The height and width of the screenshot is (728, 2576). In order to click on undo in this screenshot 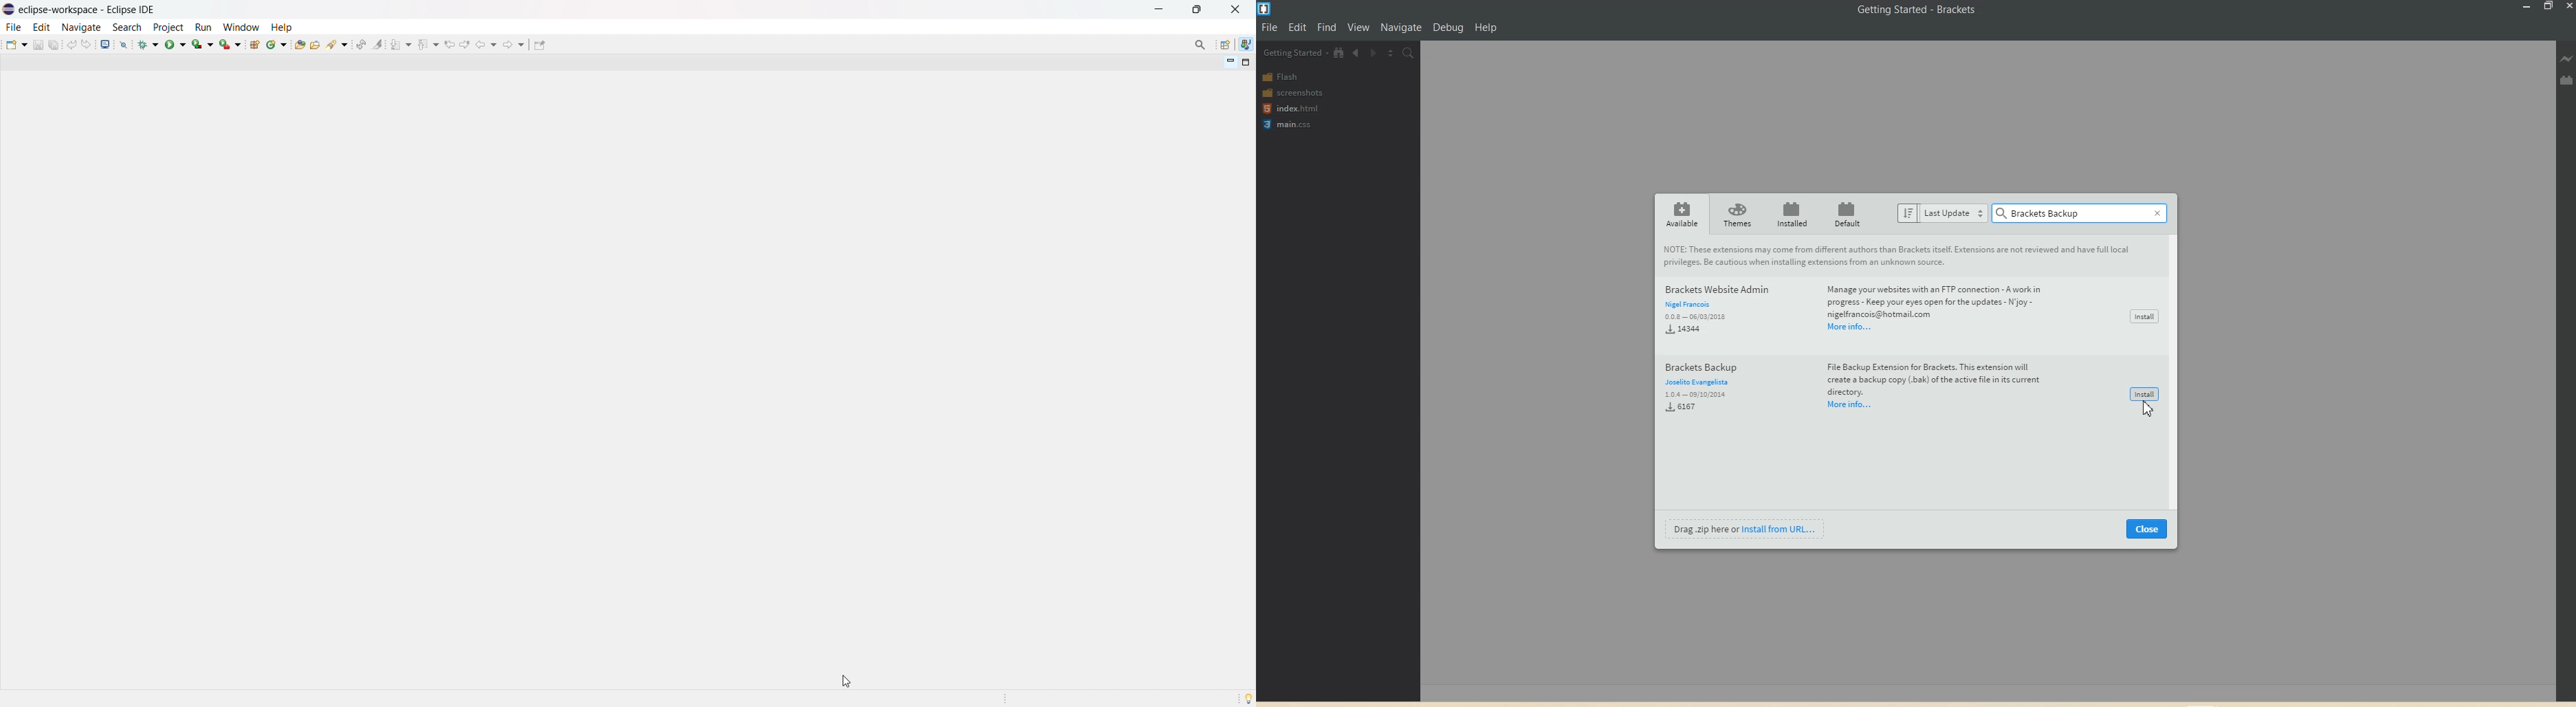, I will do `click(72, 45)`.